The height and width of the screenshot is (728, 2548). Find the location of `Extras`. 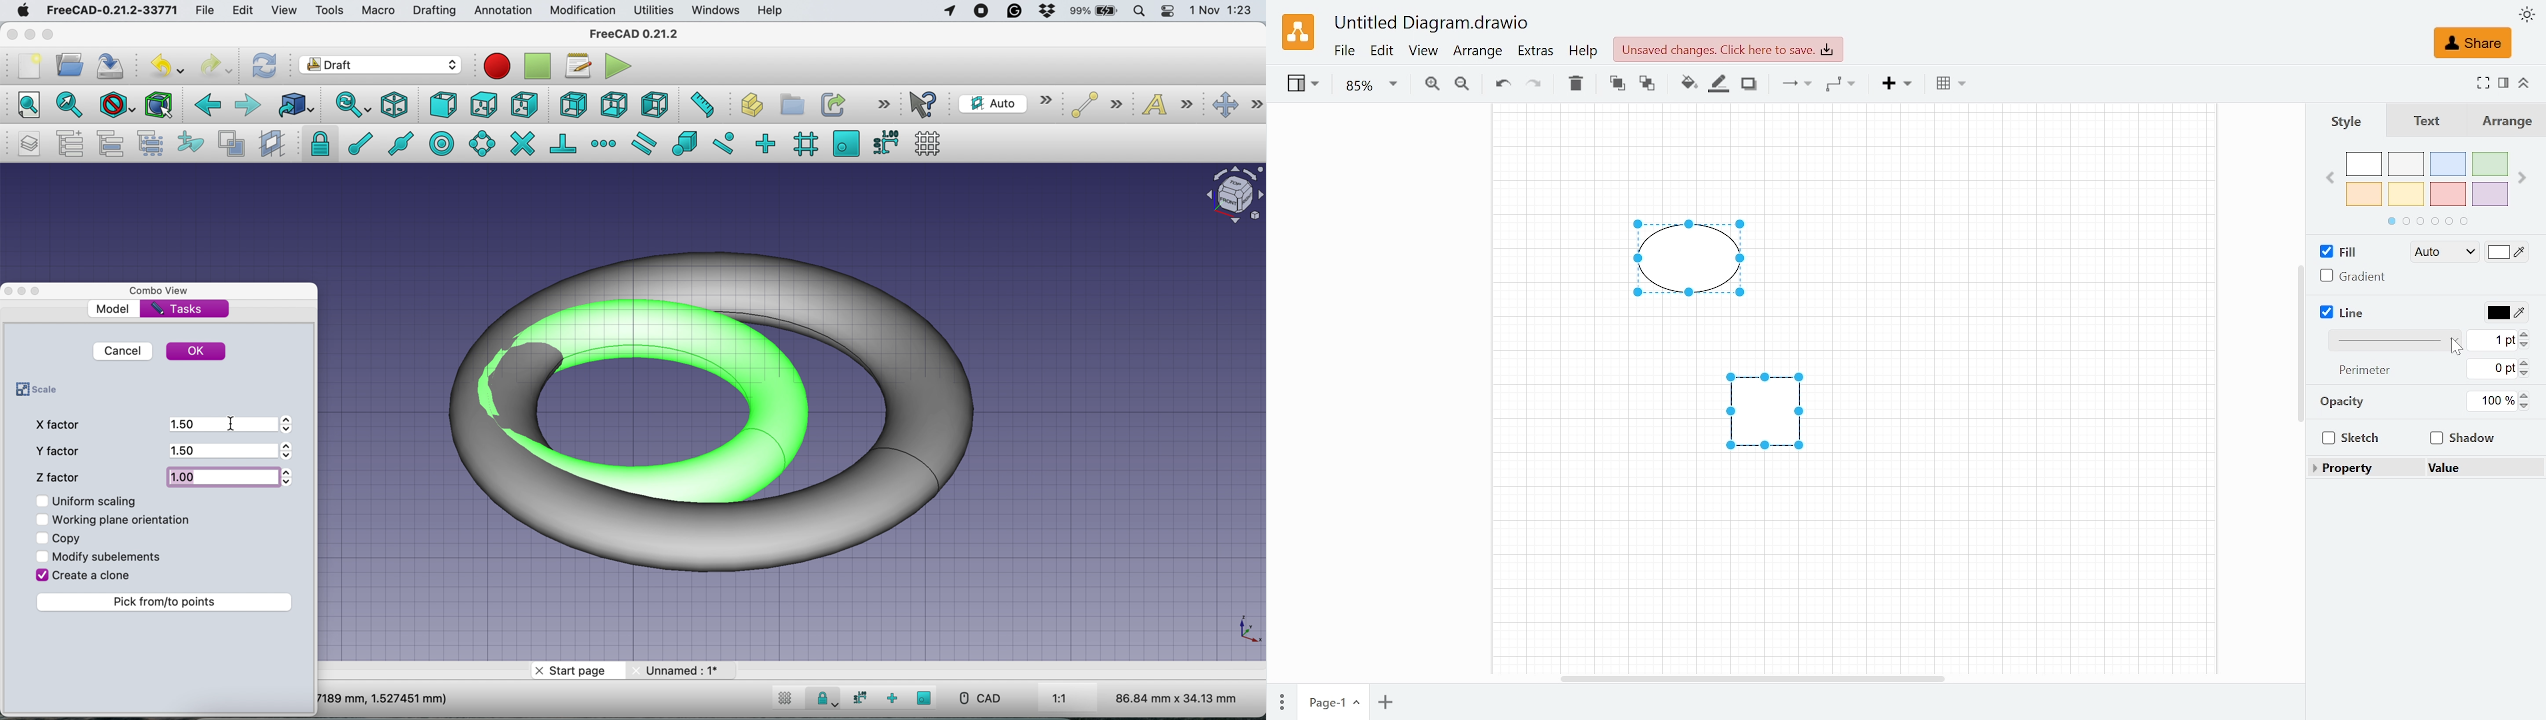

Extras is located at coordinates (1536, 53).